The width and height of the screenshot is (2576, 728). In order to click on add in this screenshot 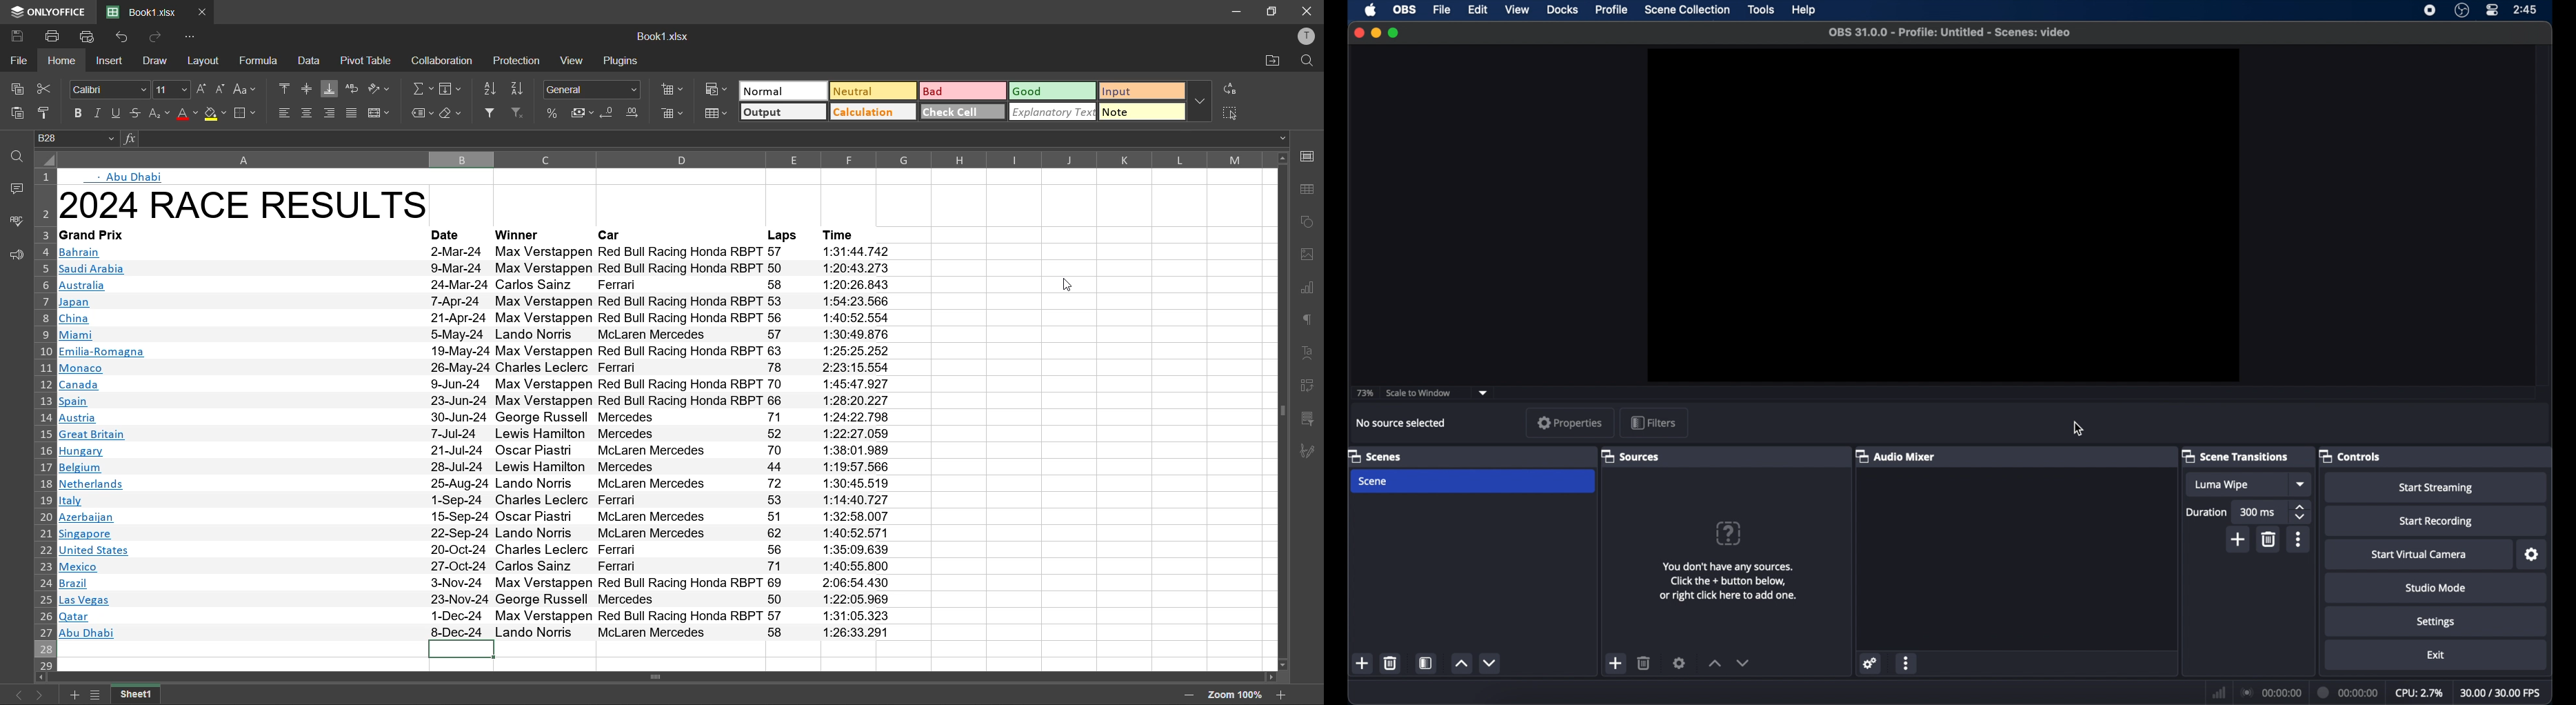, I will do `click(1616, 663)`.